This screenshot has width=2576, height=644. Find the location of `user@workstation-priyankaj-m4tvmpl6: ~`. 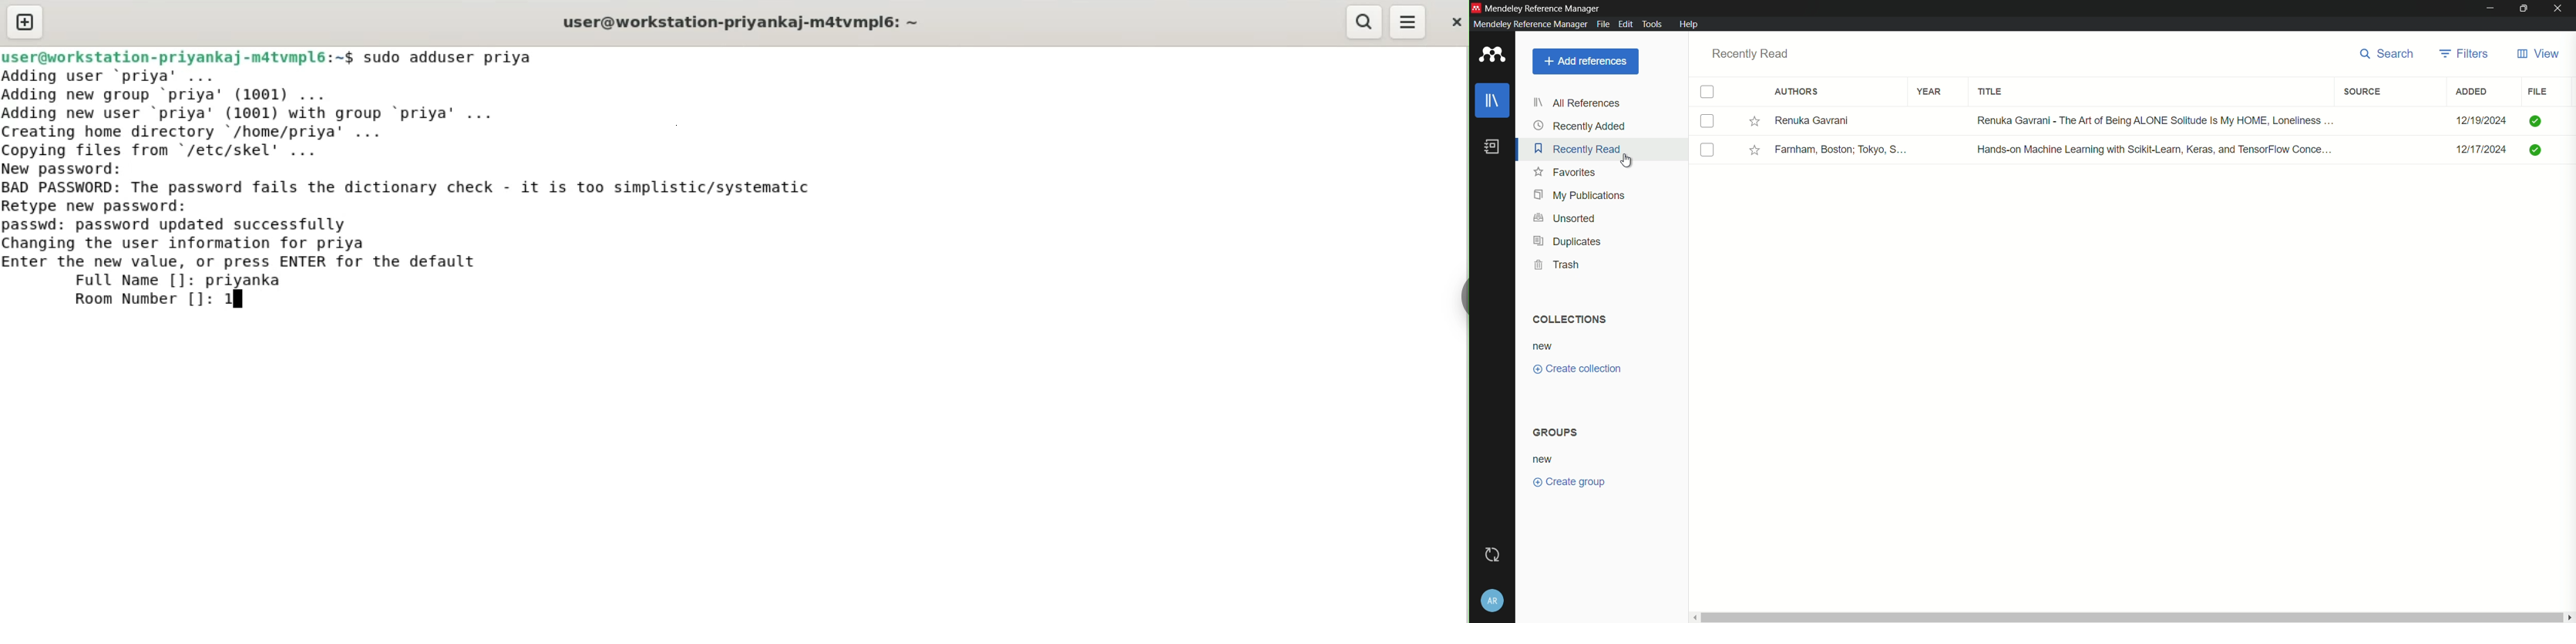

user@workstation-priyankaj-m4tvmpl6: ~ is located at coordinates (741, 24).